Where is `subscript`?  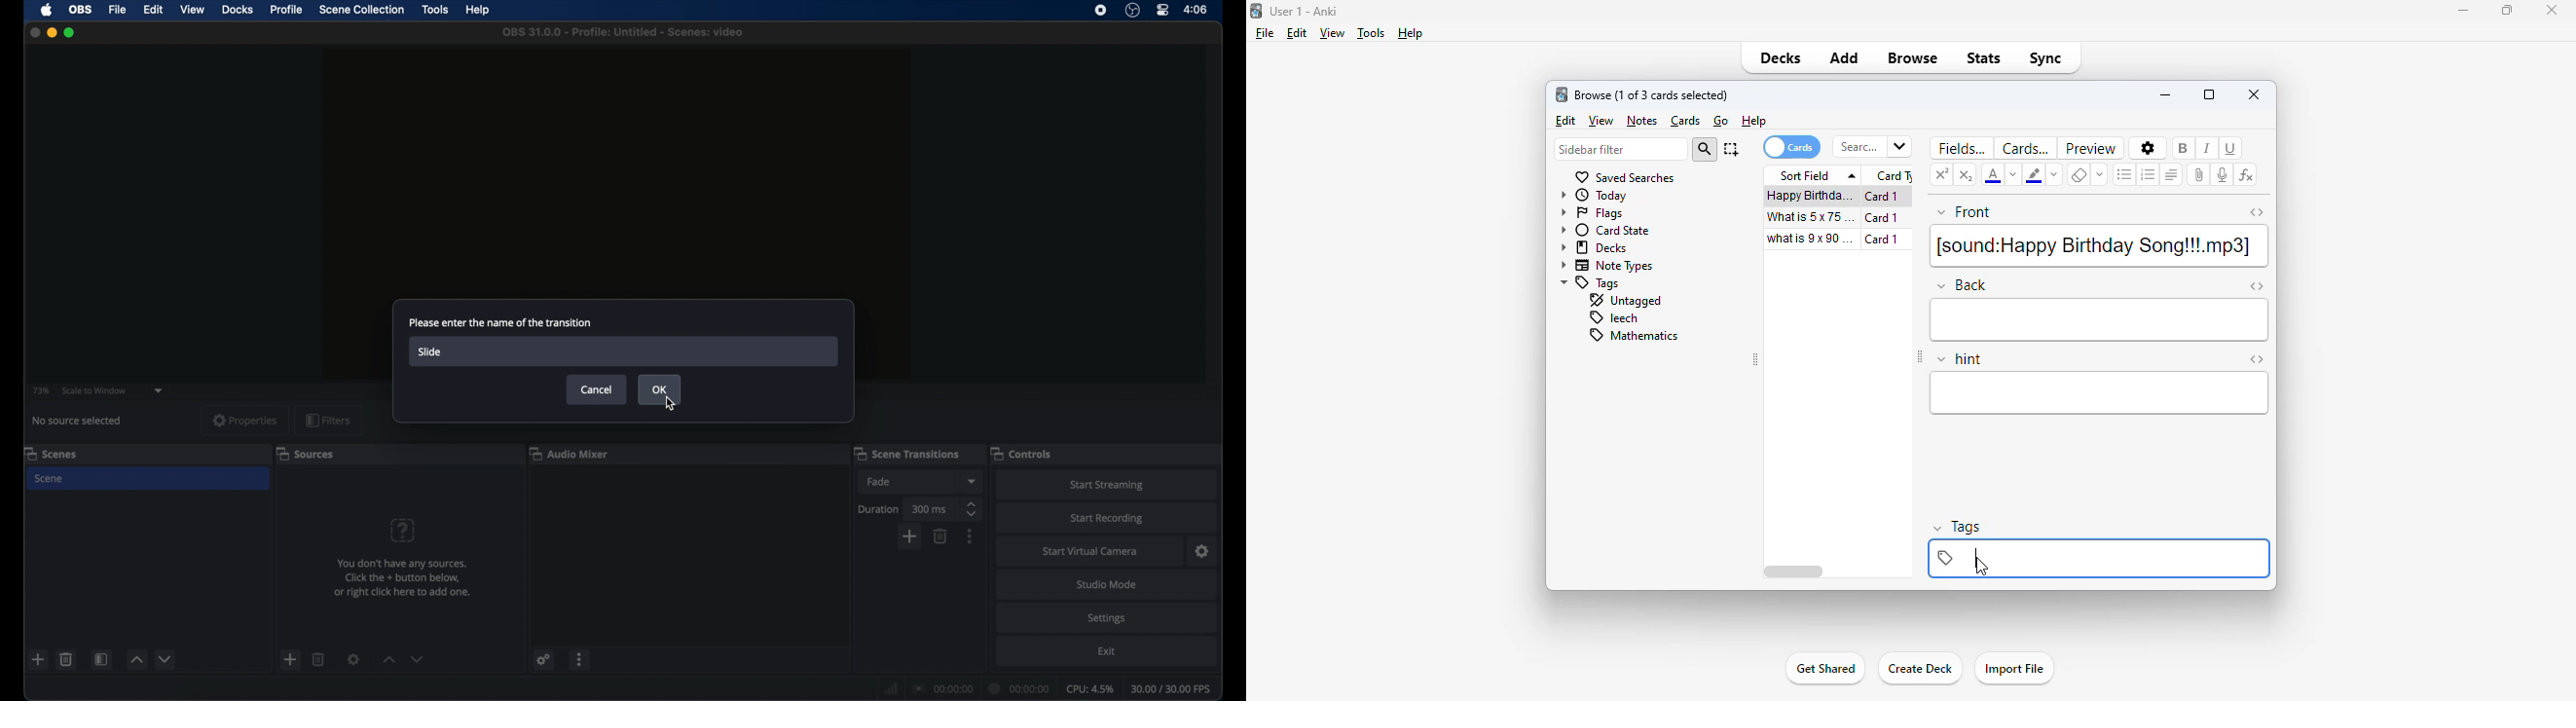 subscript is located at coordinates (1967, 174).